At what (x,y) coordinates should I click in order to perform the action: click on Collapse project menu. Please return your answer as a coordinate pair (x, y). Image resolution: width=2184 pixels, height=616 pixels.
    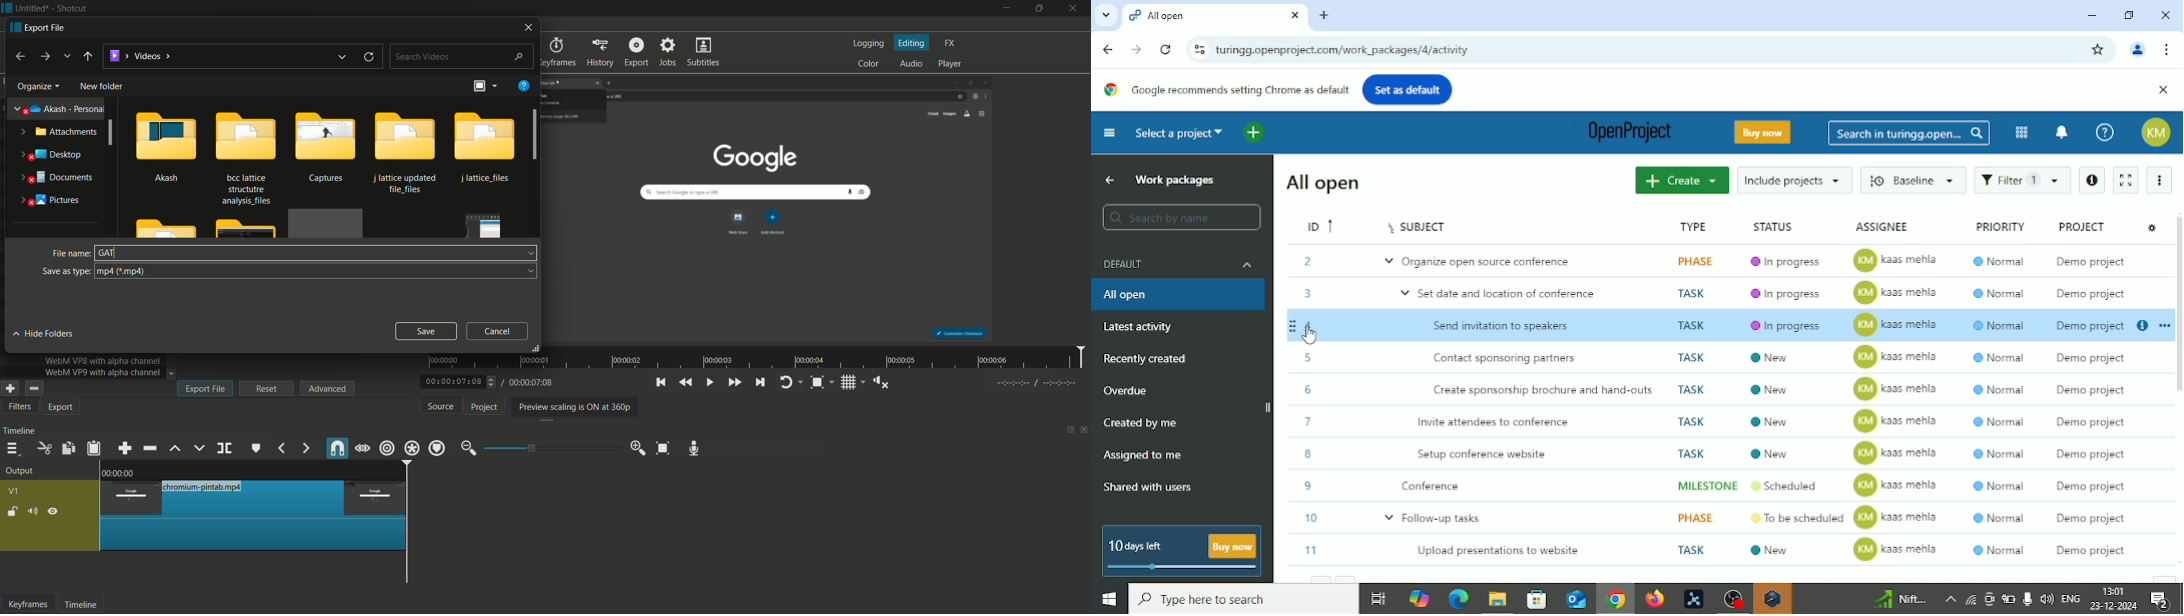
    Looking at the image, I should click on (1110, 133).